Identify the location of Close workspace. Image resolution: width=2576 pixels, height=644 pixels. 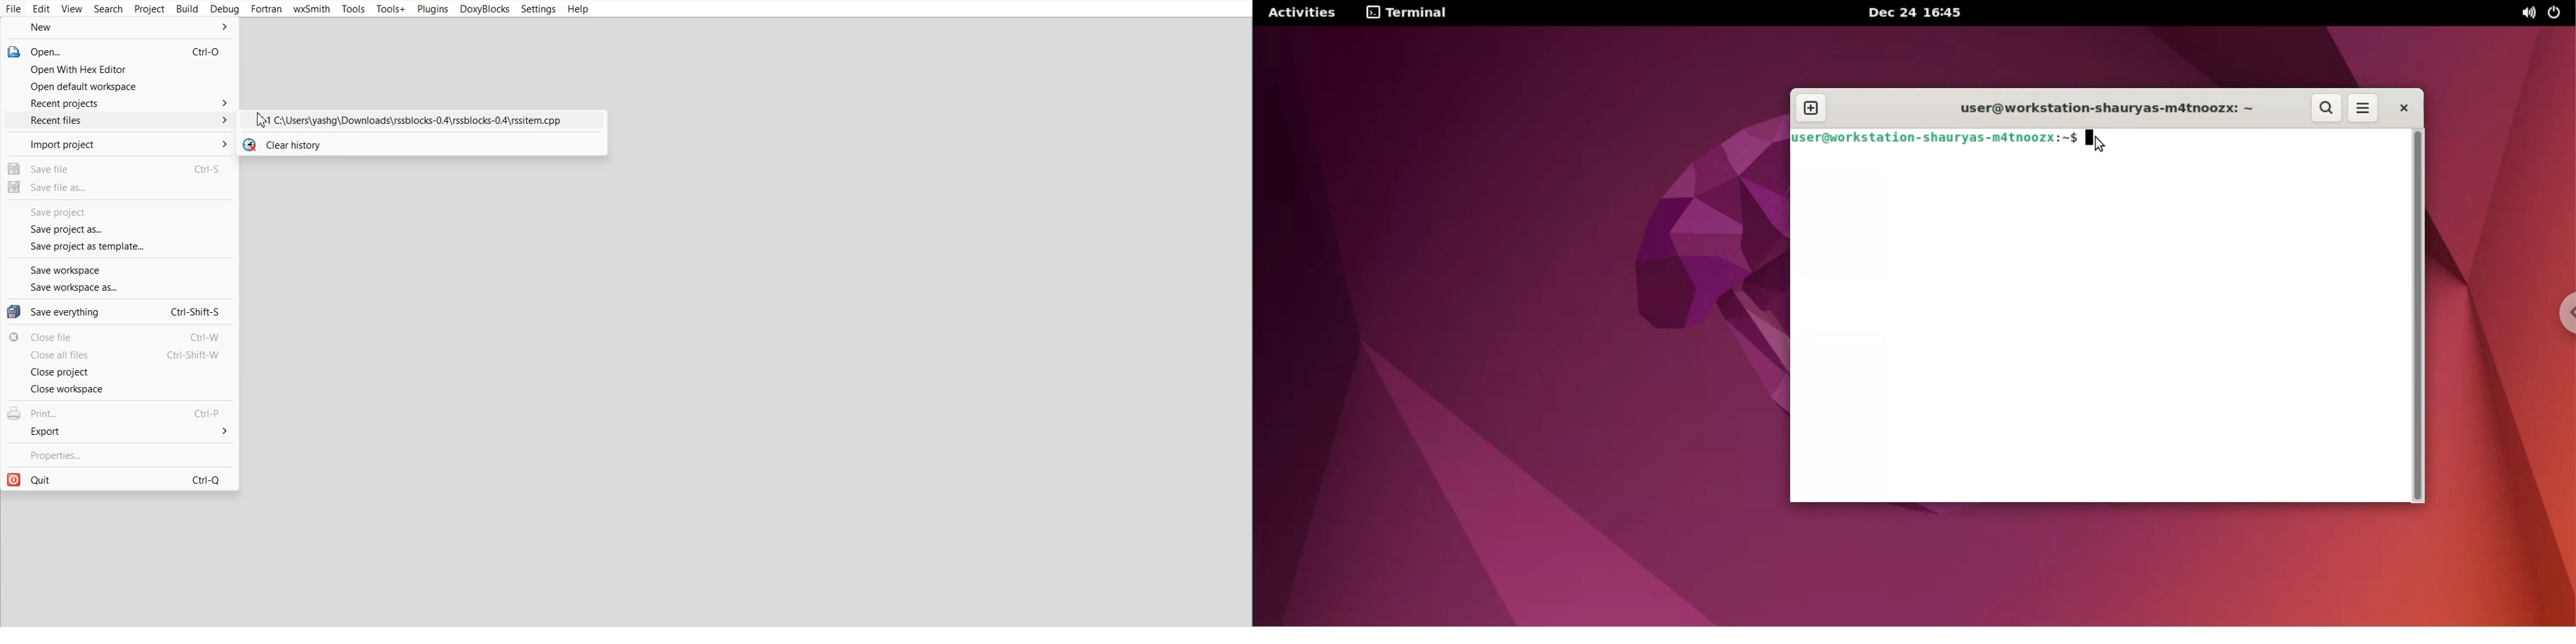
(119, 389).